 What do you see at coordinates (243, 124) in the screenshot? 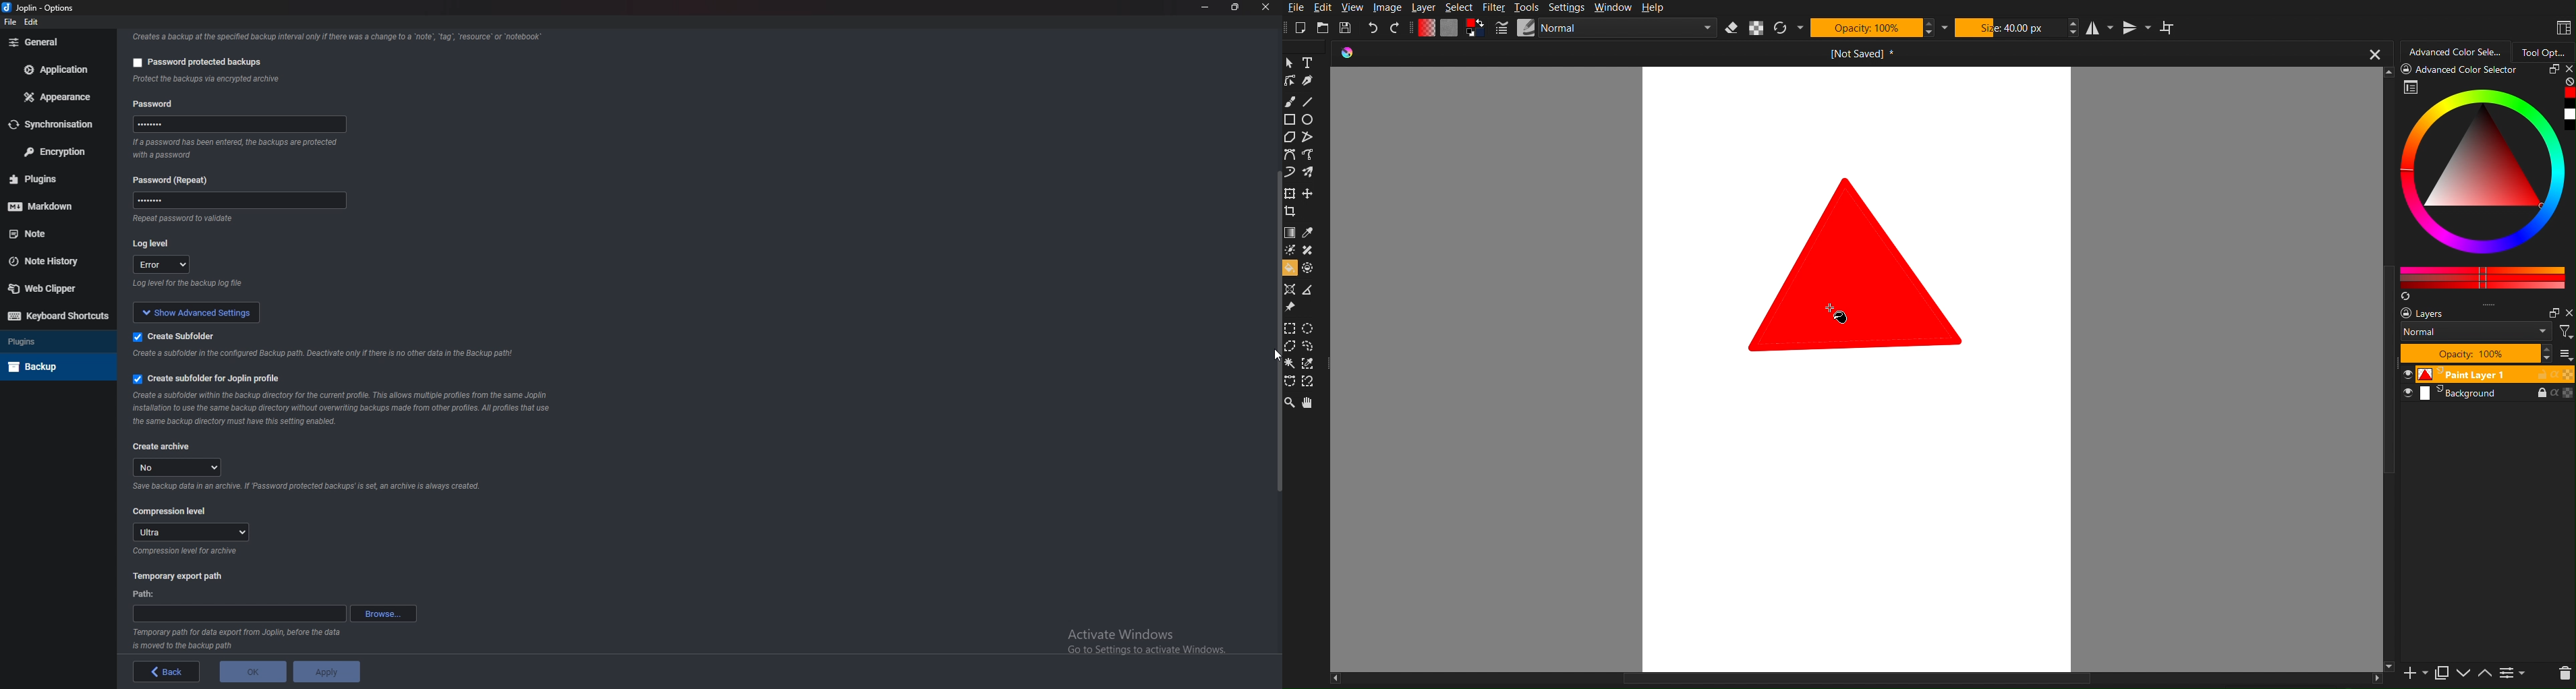
I see `password` at bounding box center [243, 124].